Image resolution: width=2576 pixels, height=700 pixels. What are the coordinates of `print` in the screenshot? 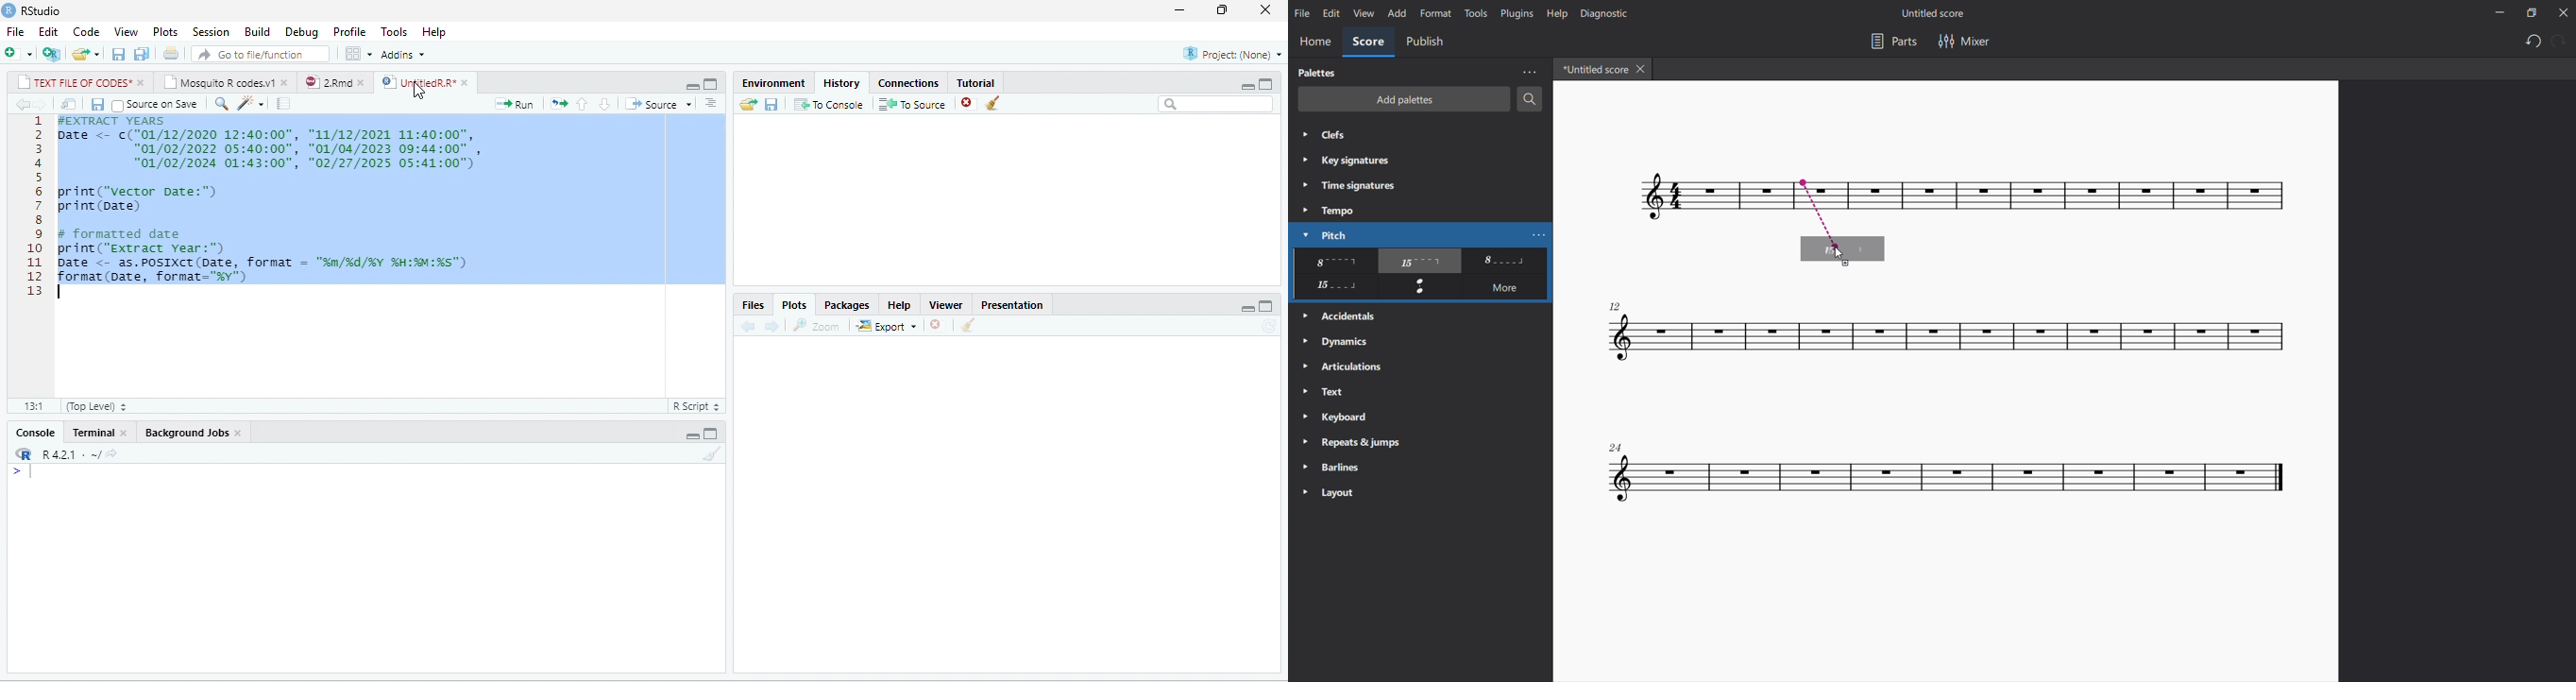 It's located at (170, 53).